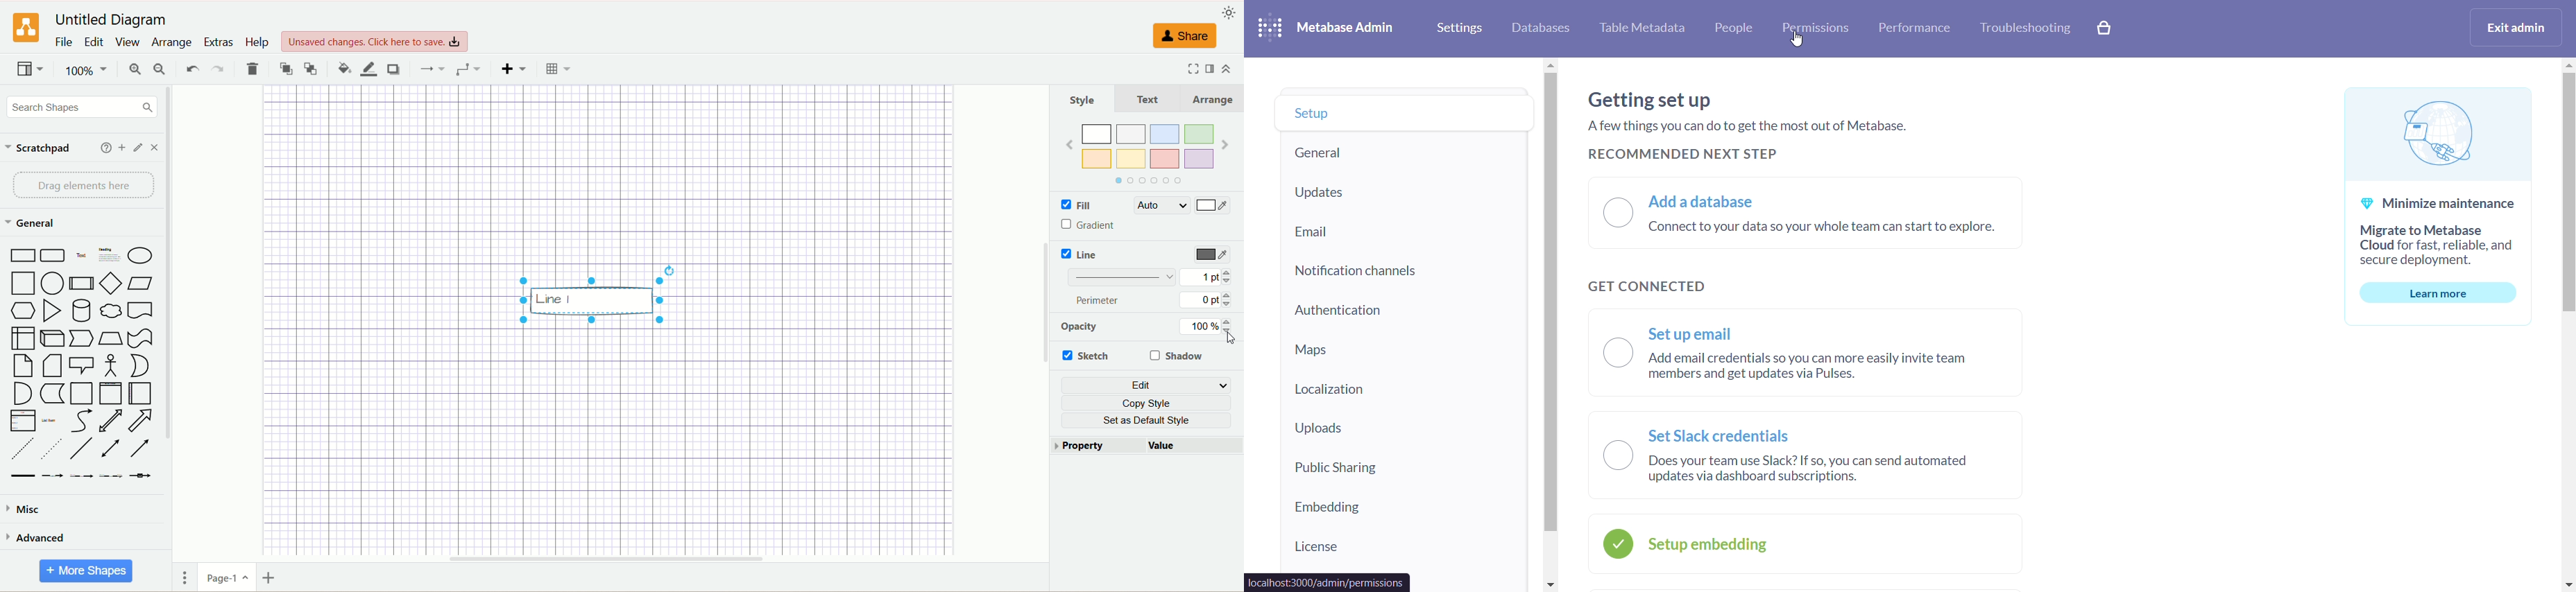 Image resolution: width=2576 pixels, height=616 pixels. Describe the element at coordinates (253, 69) in the screenshot. I see `delete` at that location.